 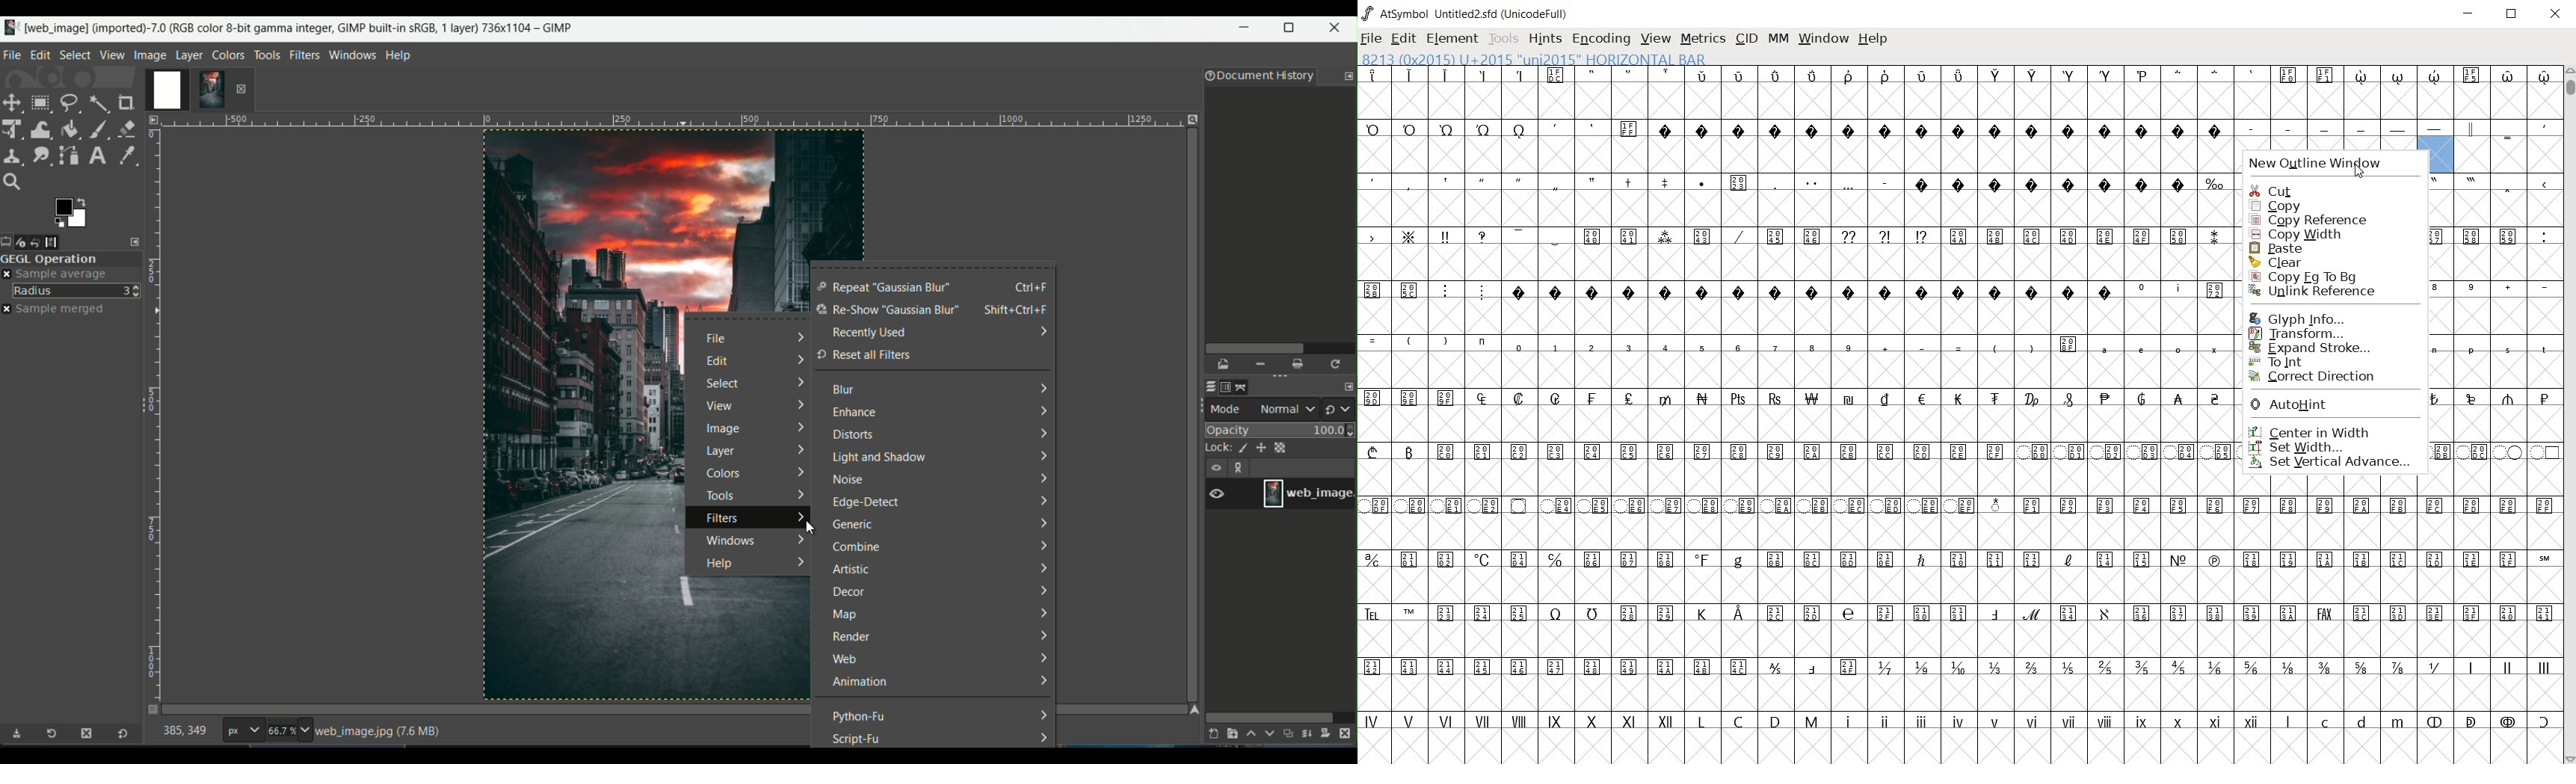 I want to click on animation, so click(x=860, y=683).